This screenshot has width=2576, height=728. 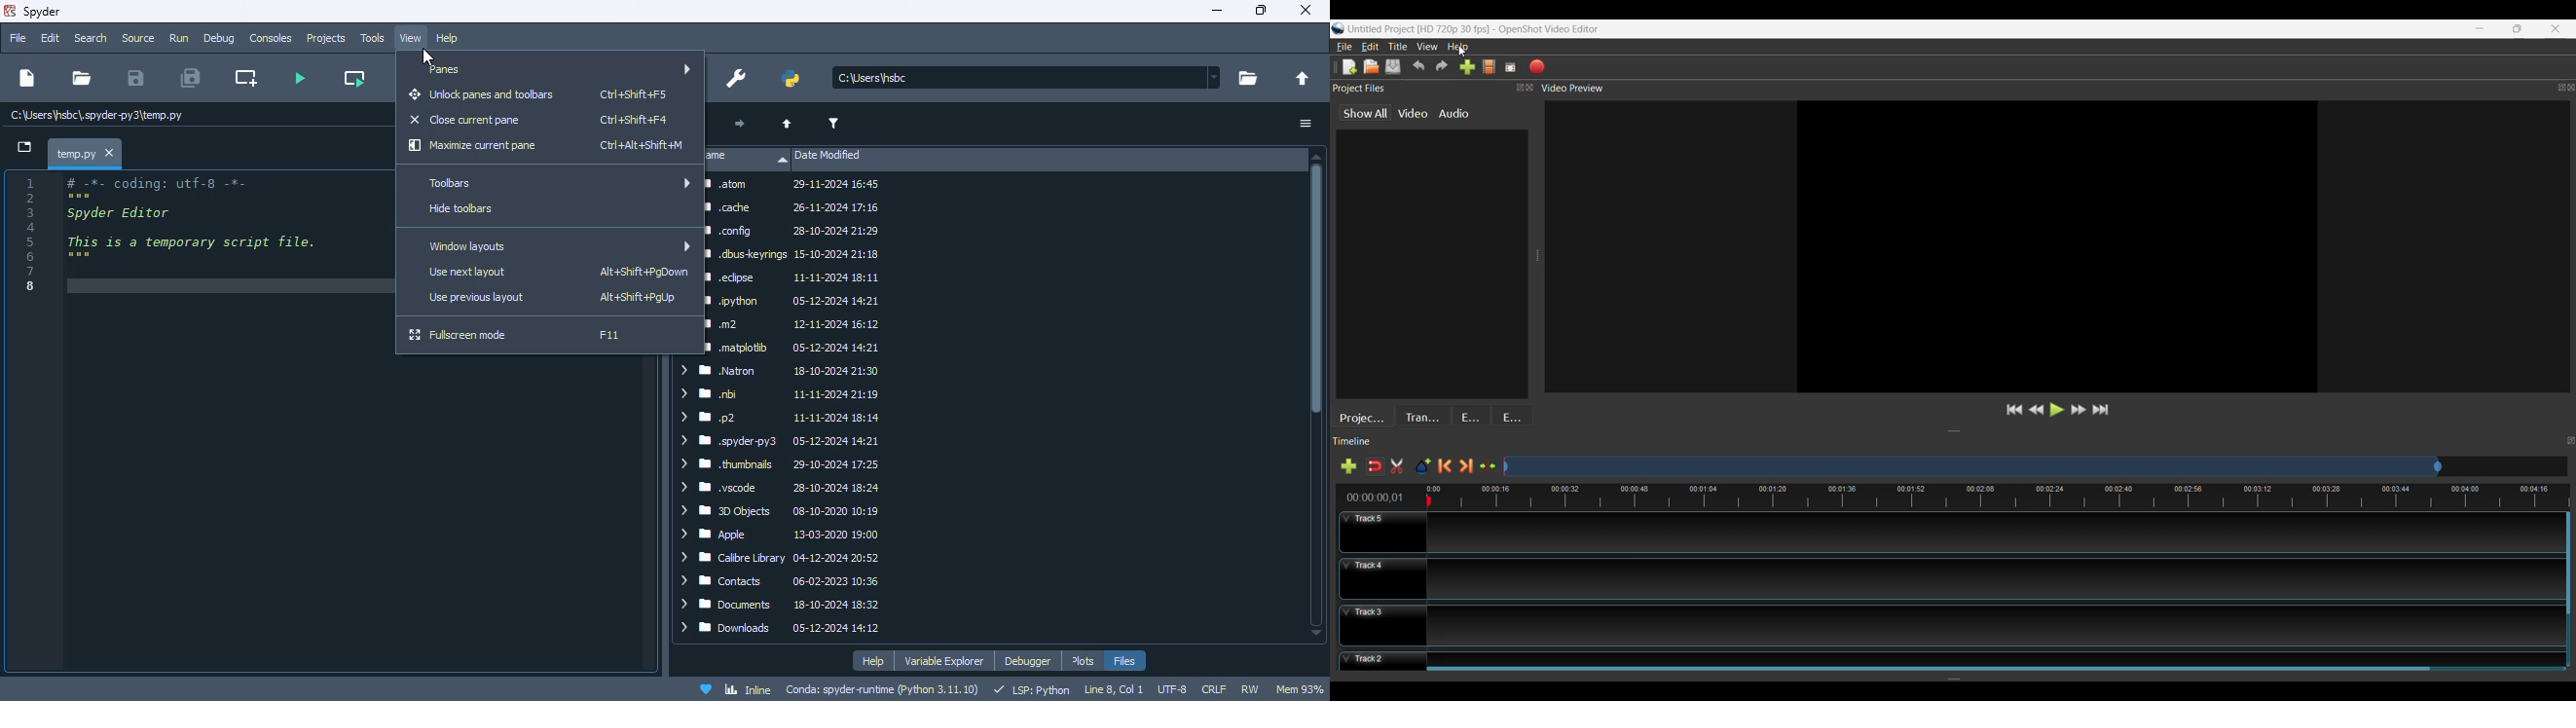 What do you see at coordinates (1032, 691) in the screenshot?
I see `LSP: Python` at bounding box center [1032, 691].